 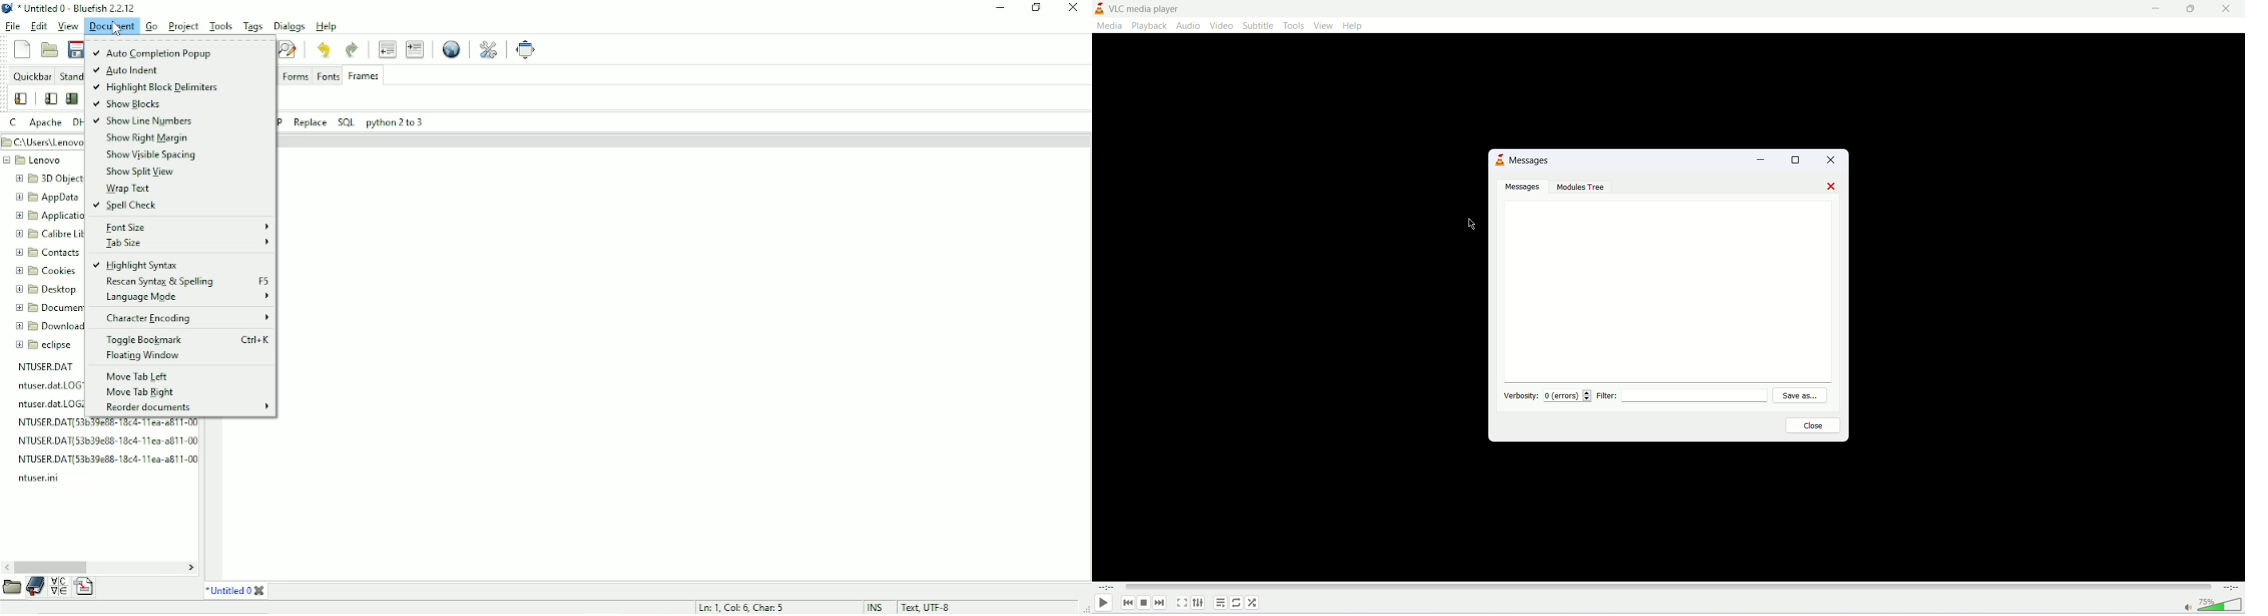 I want to click on played time, so click(x=1105, y=588).